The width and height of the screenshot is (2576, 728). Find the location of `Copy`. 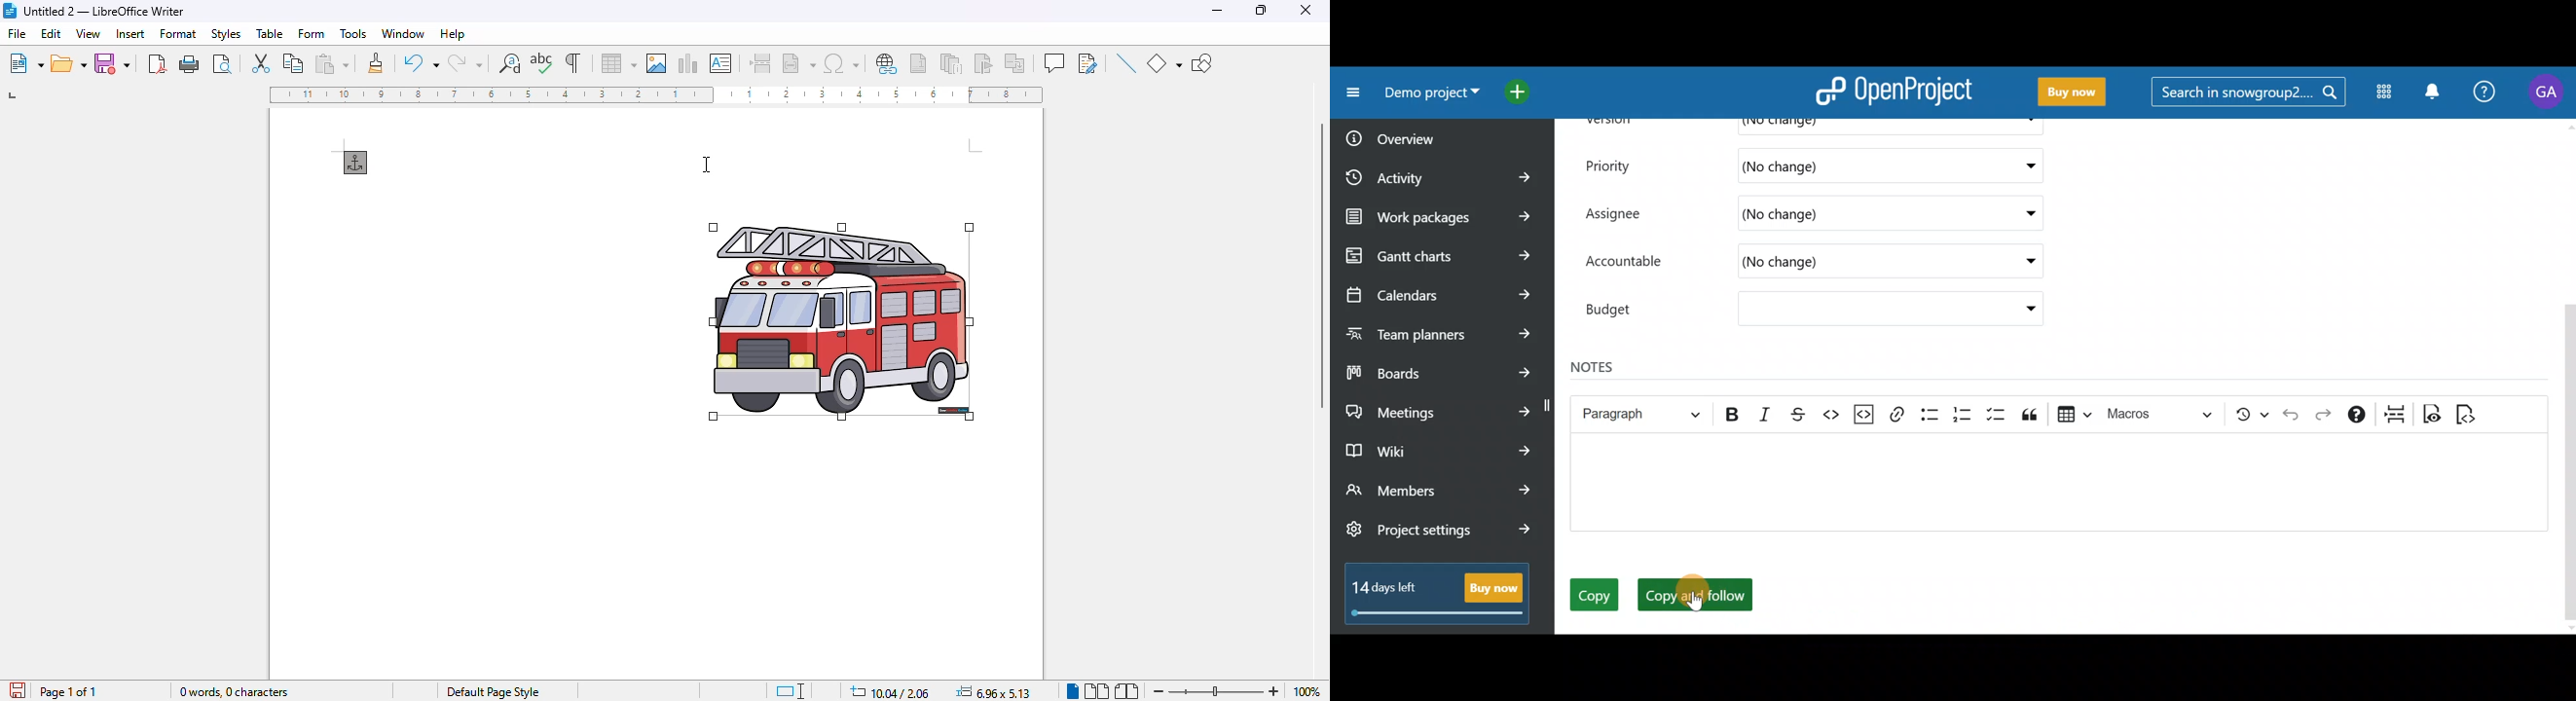

Copy is located at coordinates (1596, 593).